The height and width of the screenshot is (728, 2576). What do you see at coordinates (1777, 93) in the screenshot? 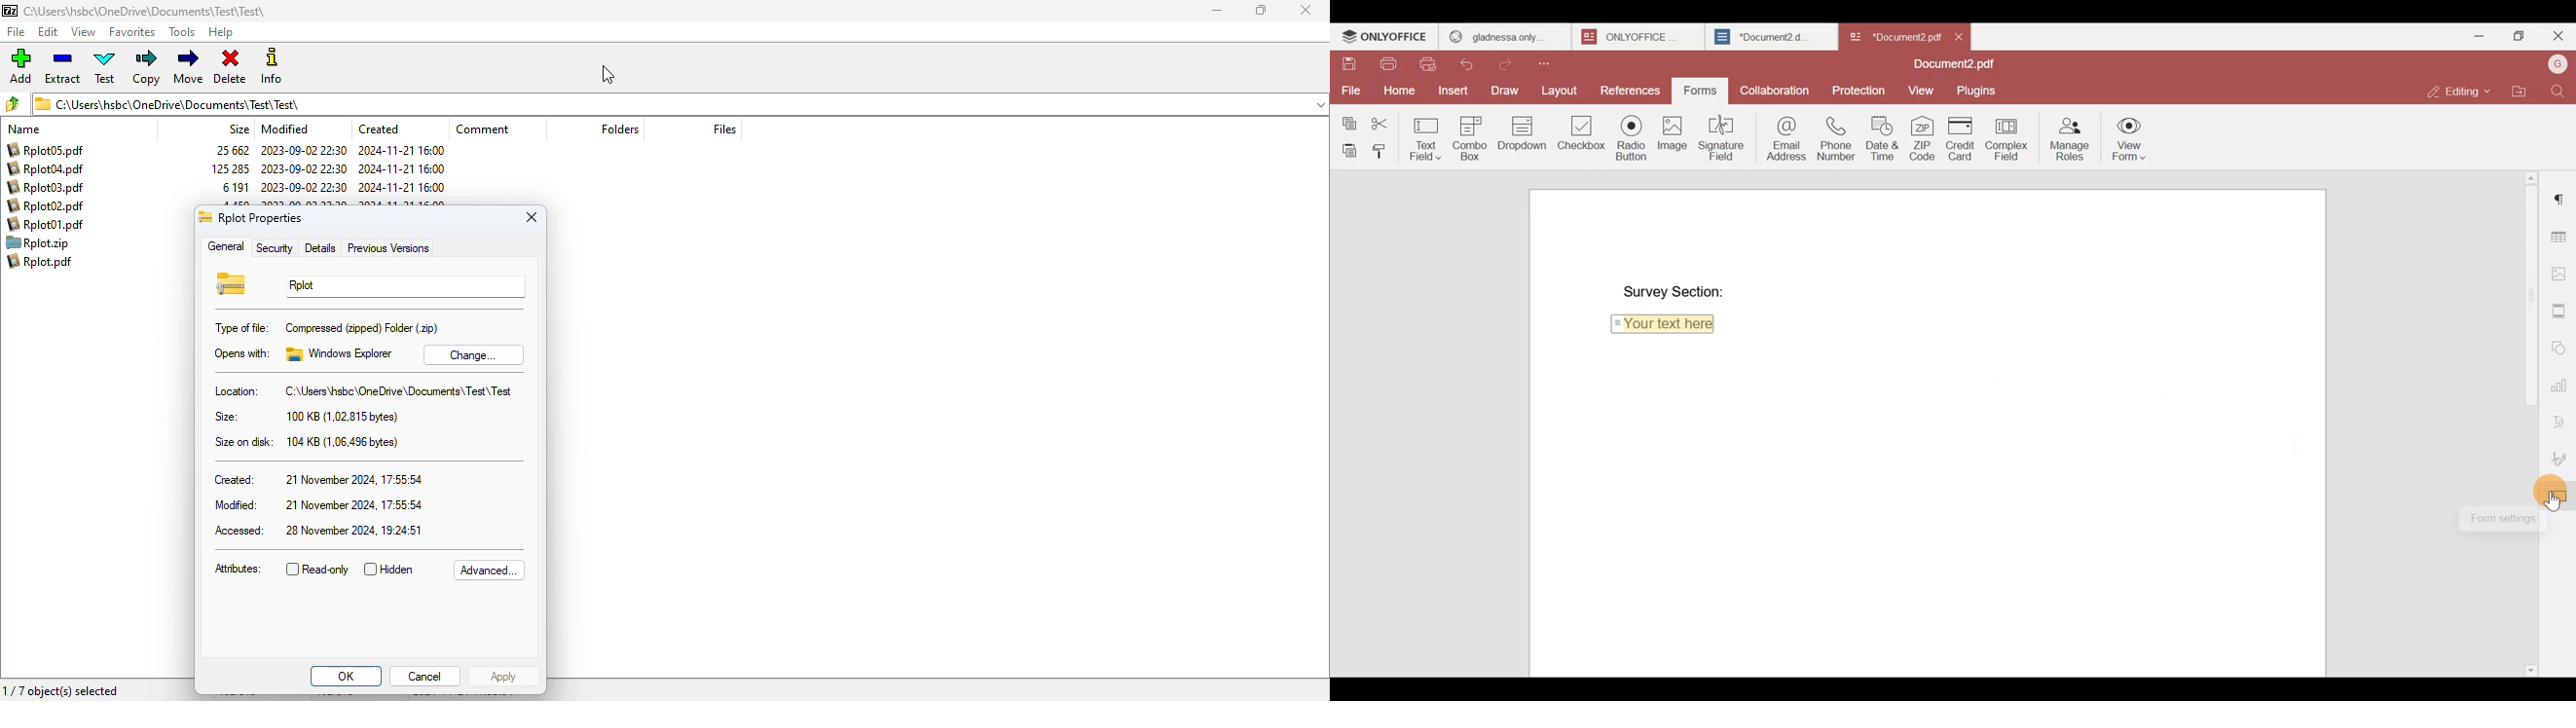
I see `Collaboration` at bounding box center [1777, 93].